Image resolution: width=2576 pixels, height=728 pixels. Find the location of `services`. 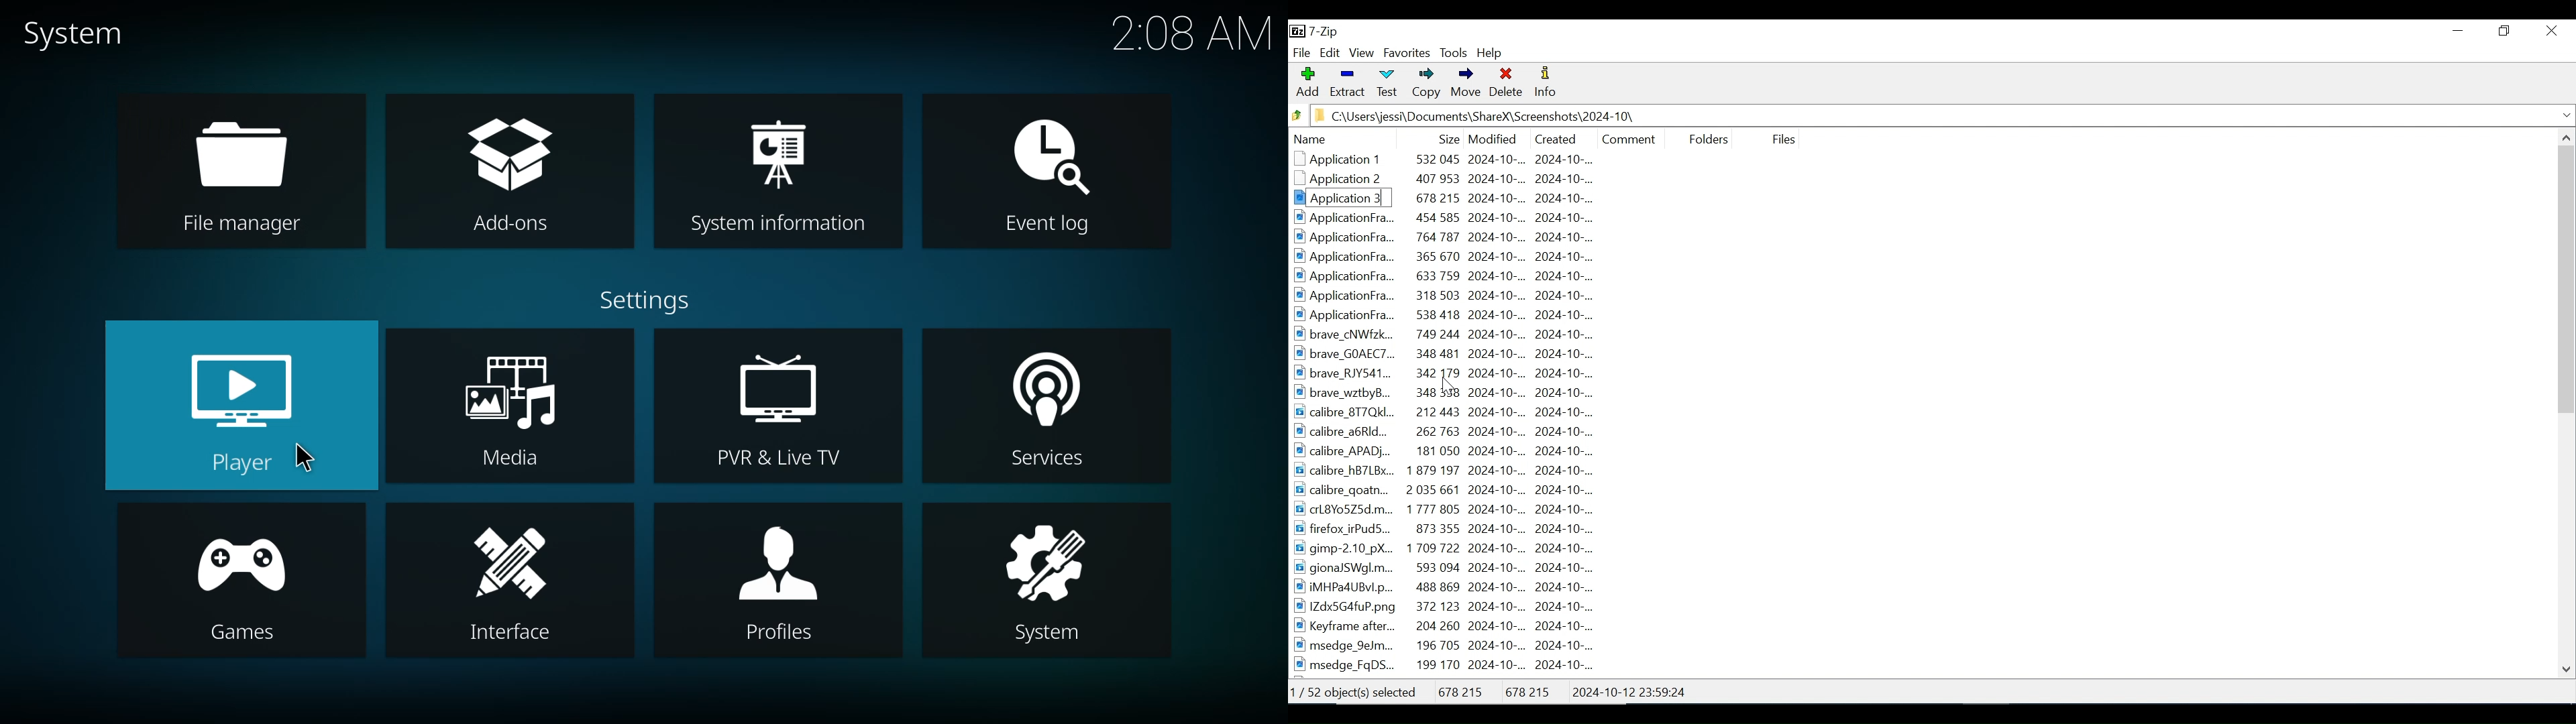

services is located at coordinates (1051, 411).